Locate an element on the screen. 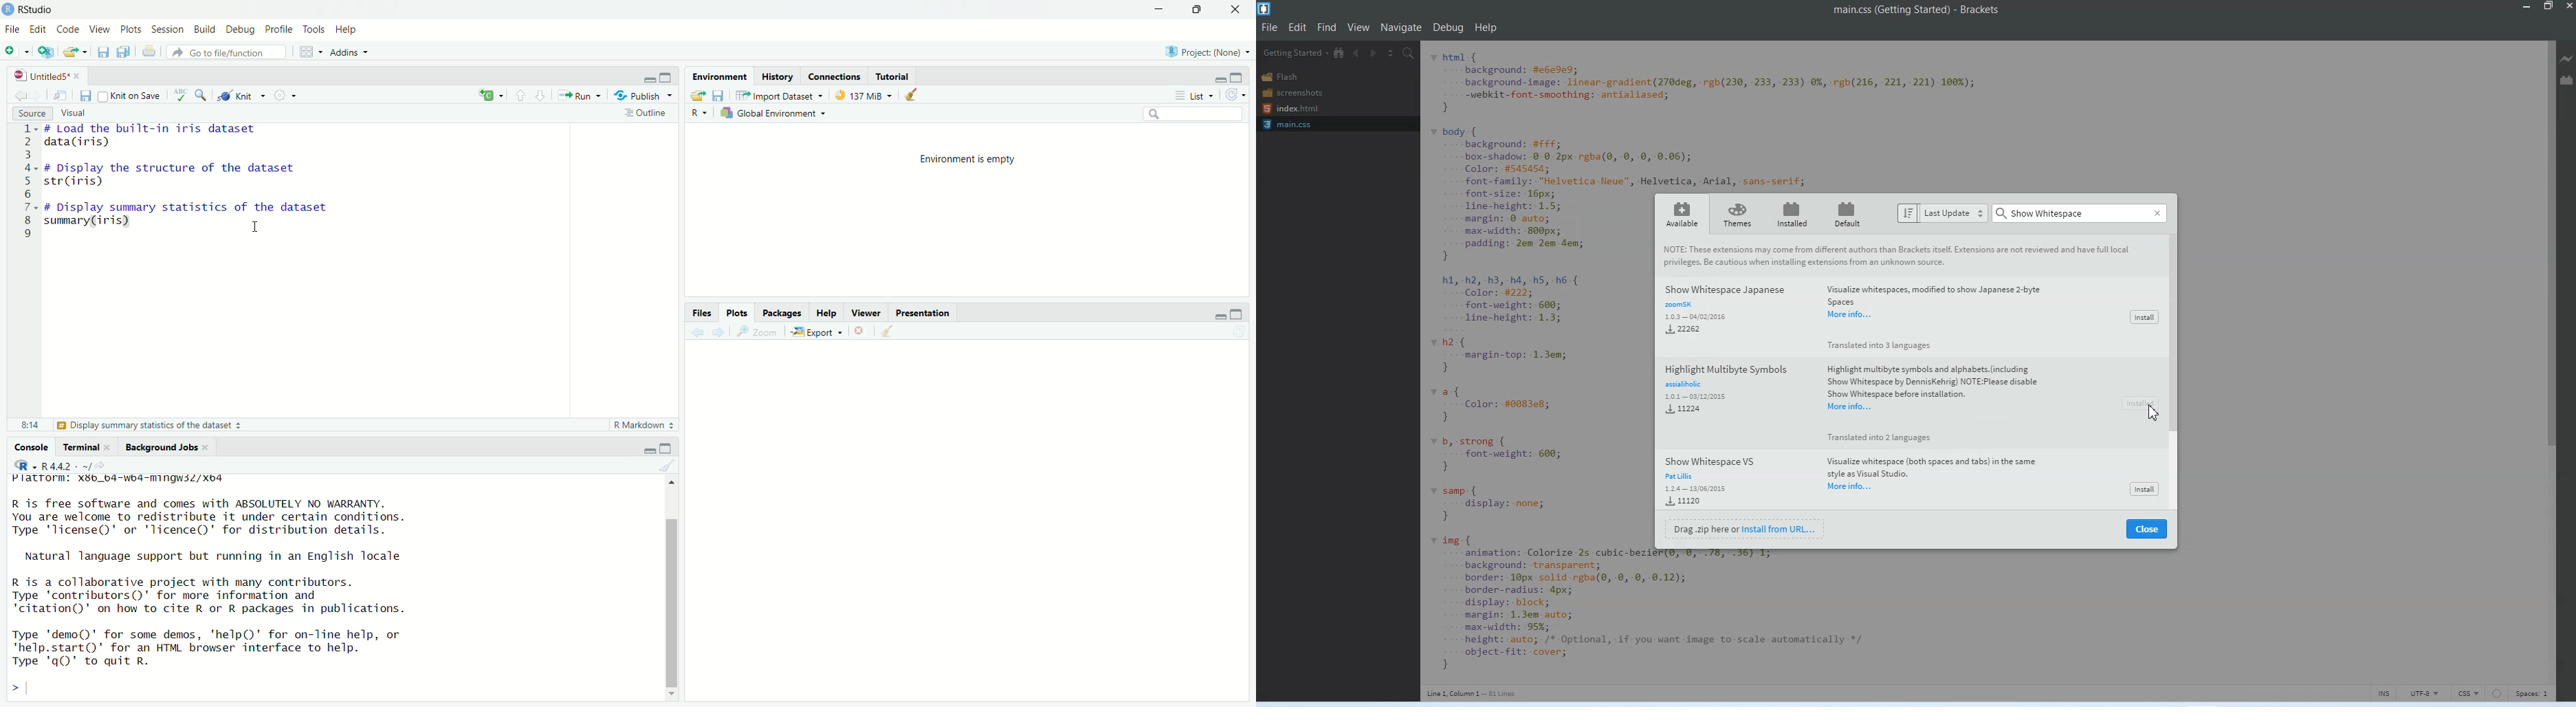 This screenshot has height=728, width=2576. Console is located at coordinates (30, 447).